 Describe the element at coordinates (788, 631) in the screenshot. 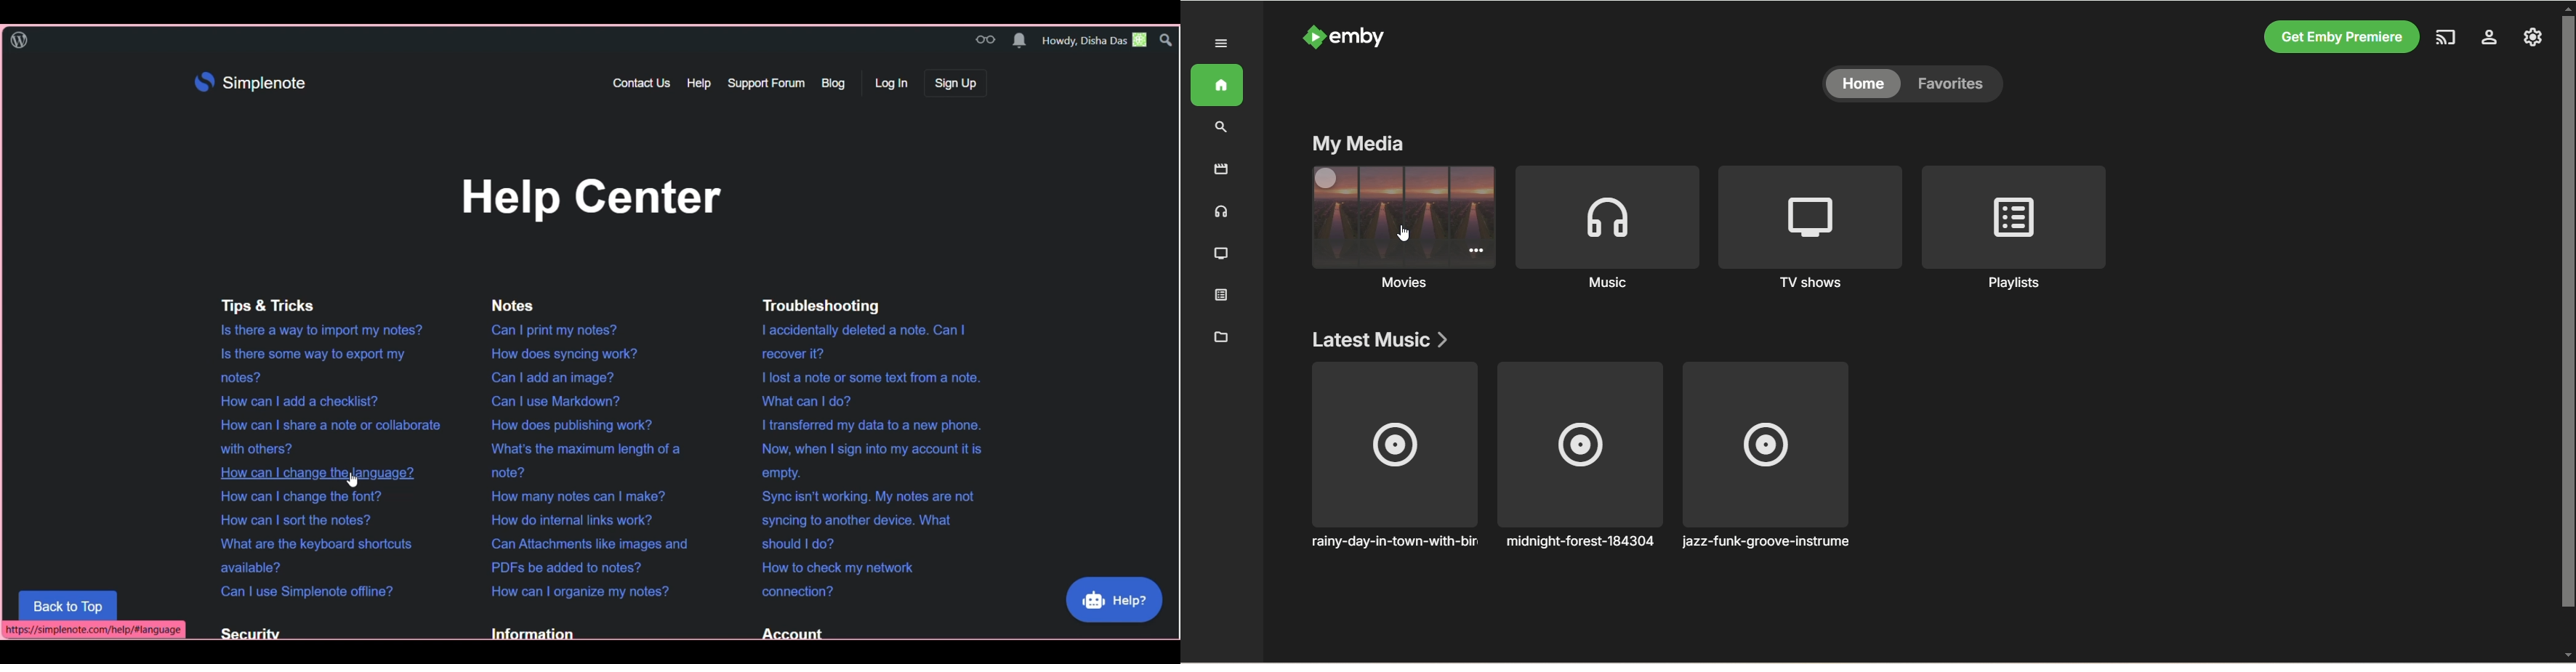

I see `Account` at that location.